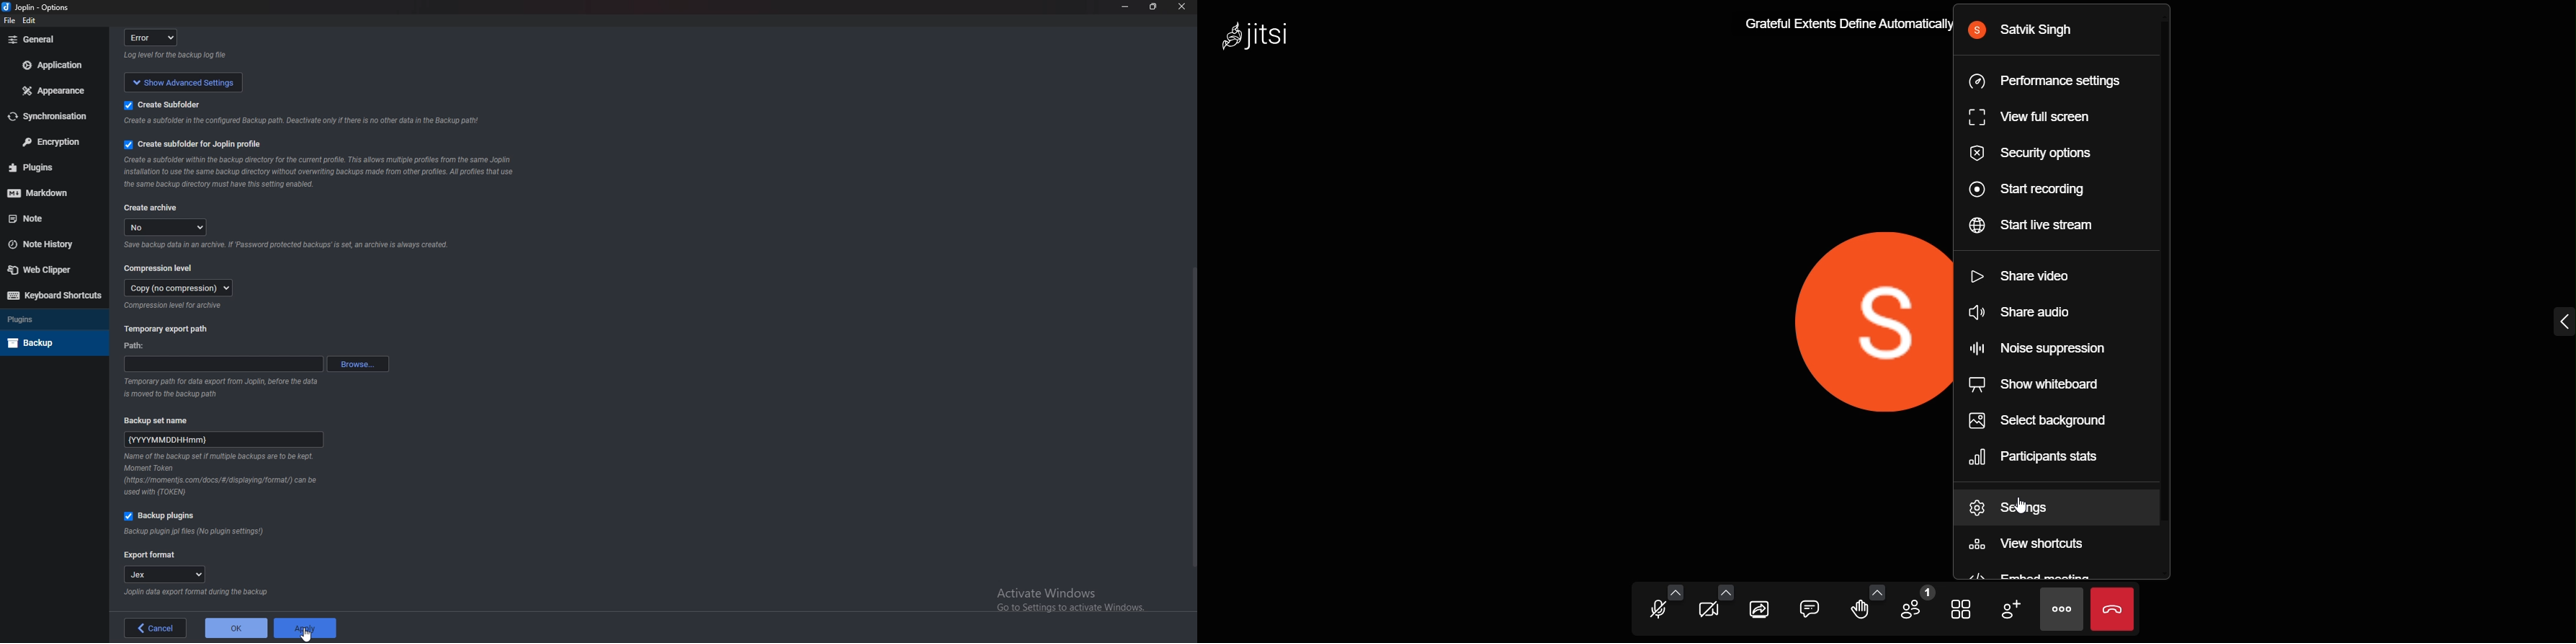 Image resolution: width=2576 pixels, height=644 pixels. Describe the element at coordinates (298, 122) in the screenshot. I see `info` at that location.